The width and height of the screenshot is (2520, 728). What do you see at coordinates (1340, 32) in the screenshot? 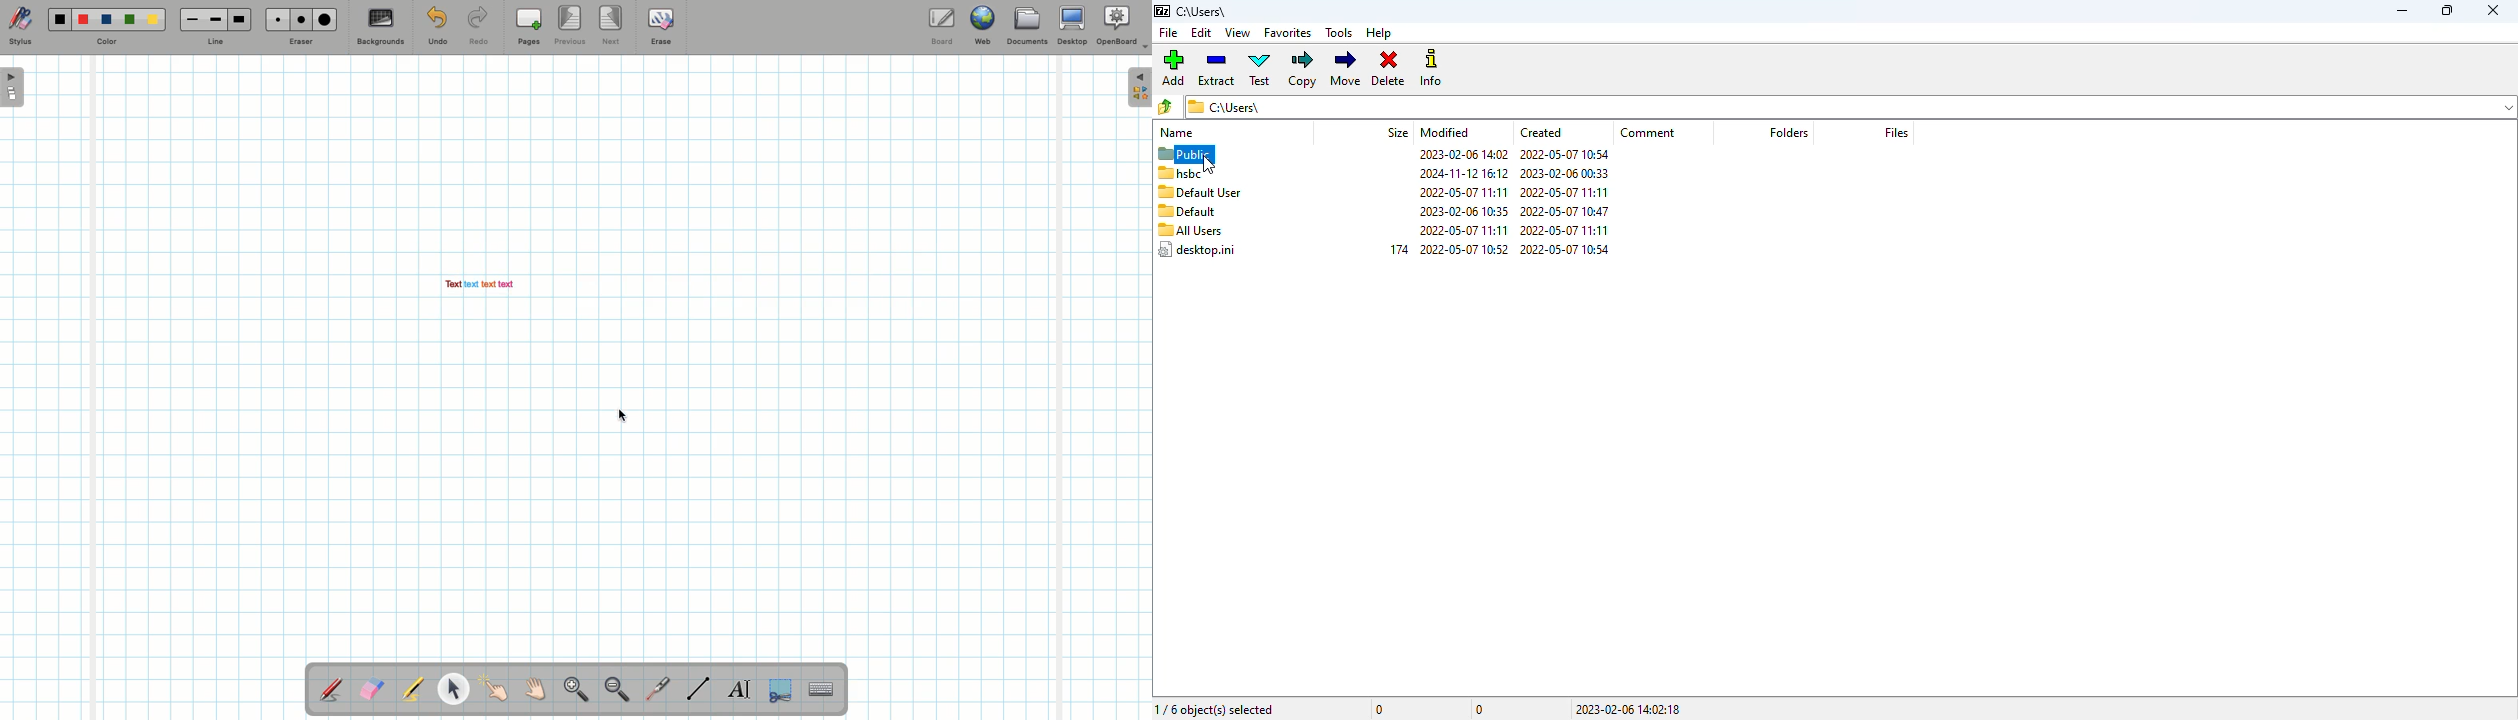
I see `tools` at bounding box center [1340, 32].